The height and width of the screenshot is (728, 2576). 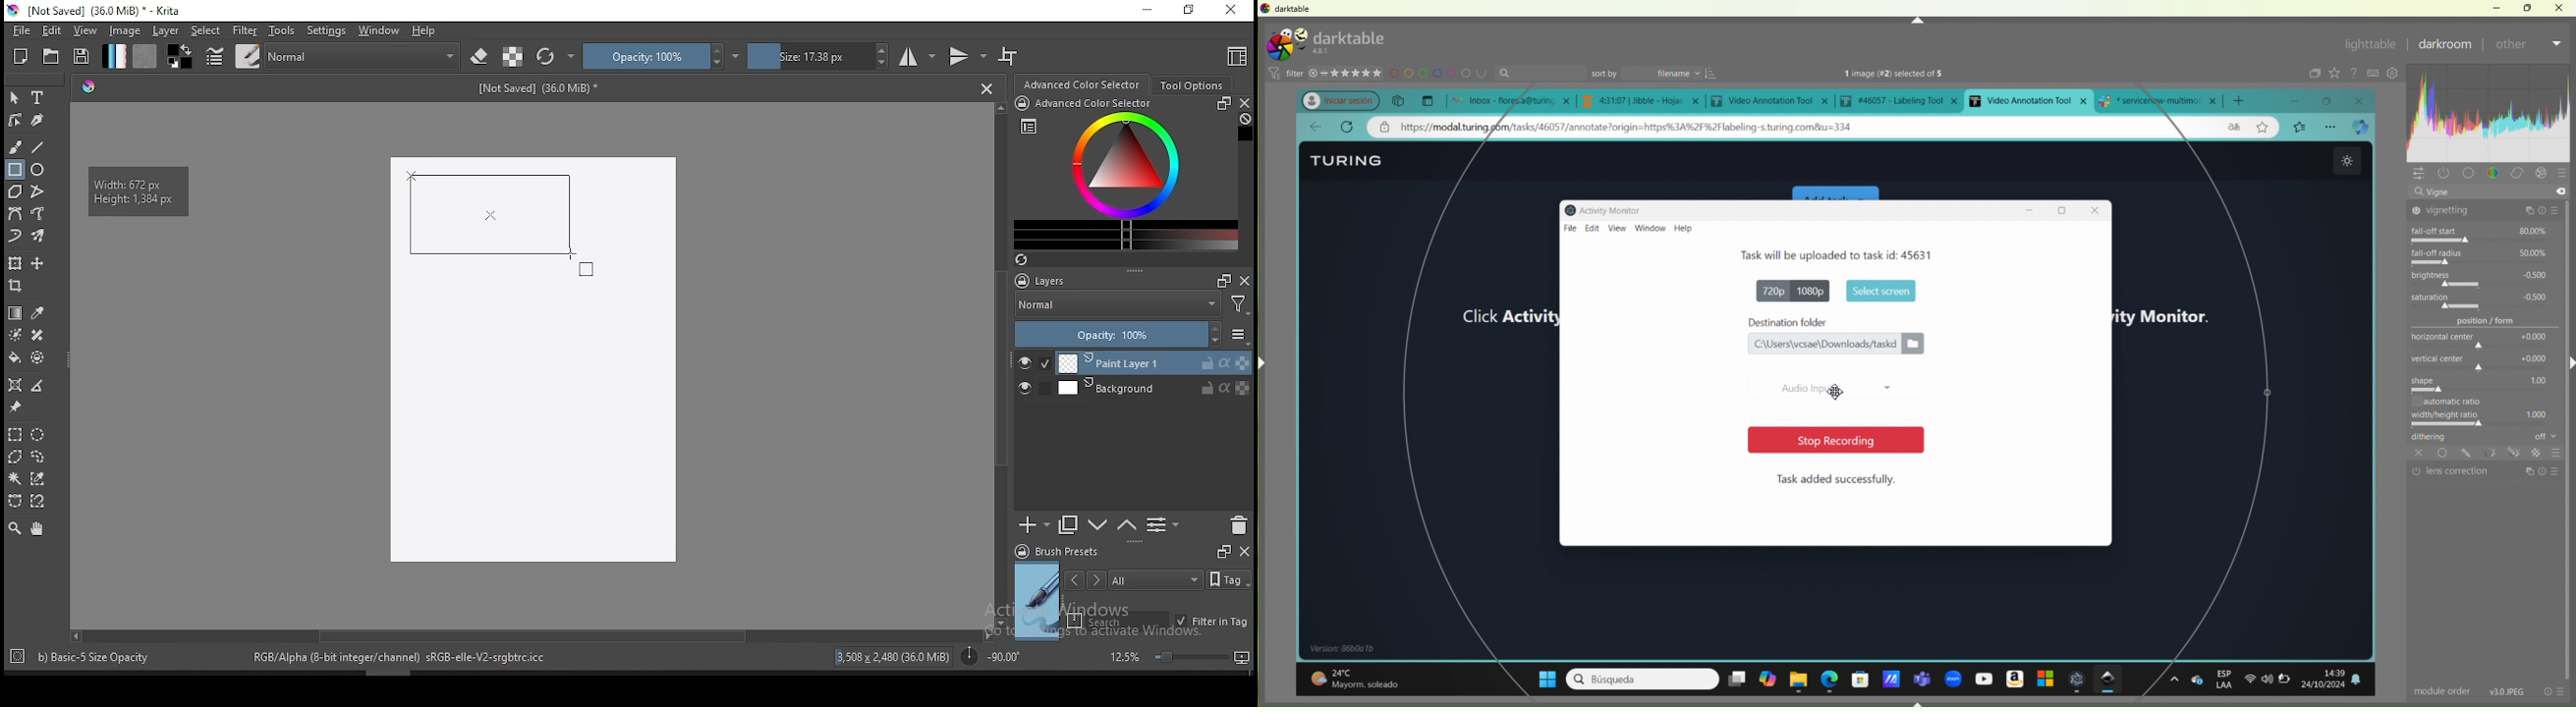 What do you see at coordinates (326, 30) in the screenshot?
I see `settings` at bounding box center [326, 30].